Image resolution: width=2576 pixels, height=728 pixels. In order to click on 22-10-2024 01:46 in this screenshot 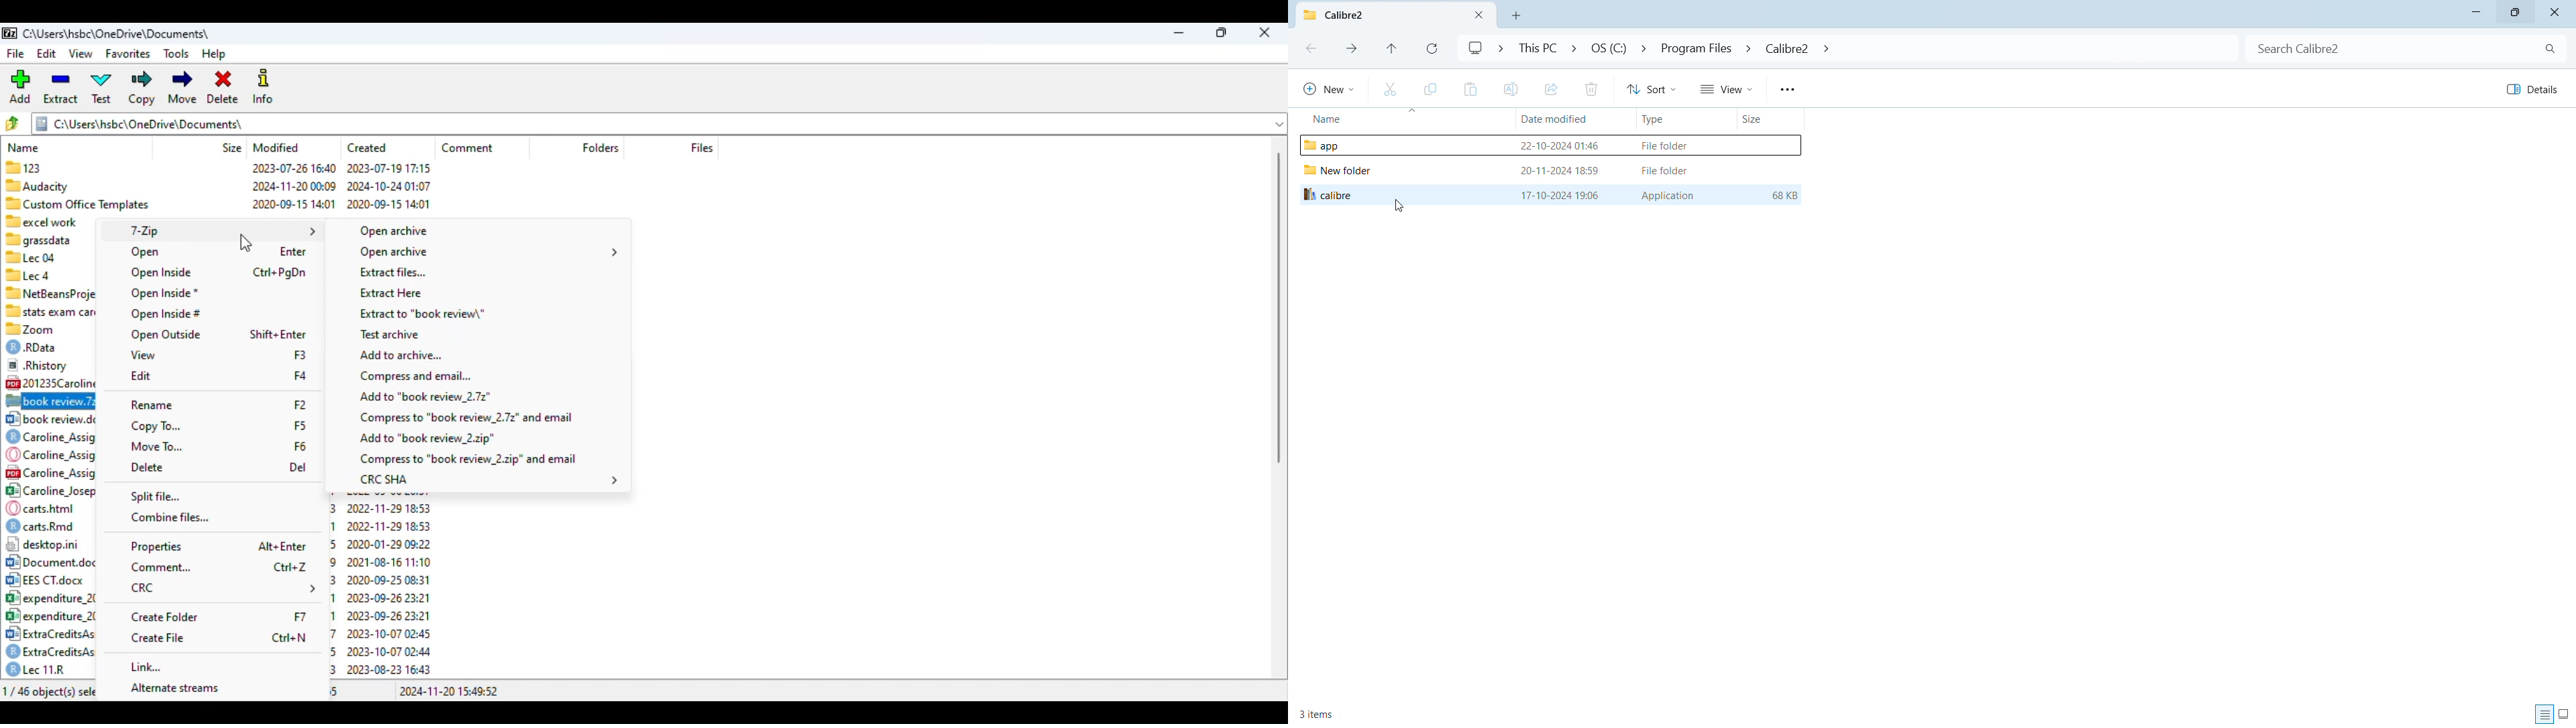, I will do `click(1561, 147)`.